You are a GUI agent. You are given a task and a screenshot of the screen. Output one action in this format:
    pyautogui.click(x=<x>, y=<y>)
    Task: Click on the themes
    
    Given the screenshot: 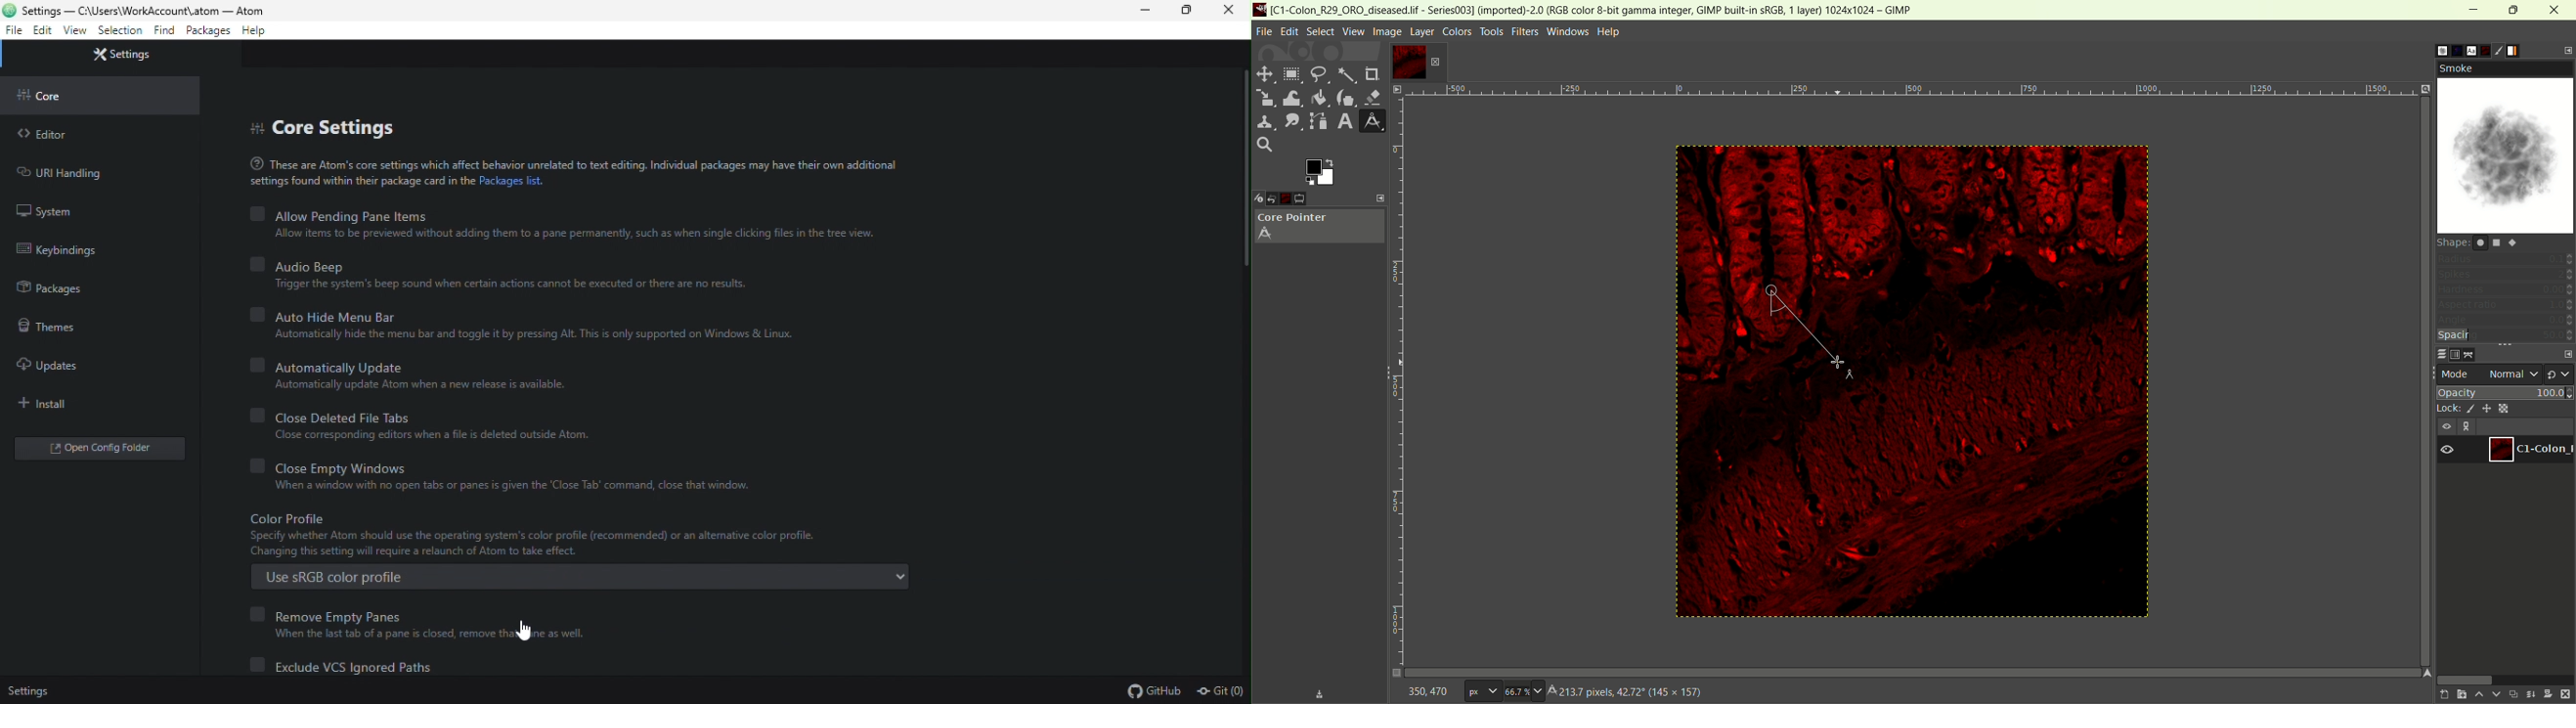 What is the action you would take?
    pyautogui.click(x=49, y=325)
    